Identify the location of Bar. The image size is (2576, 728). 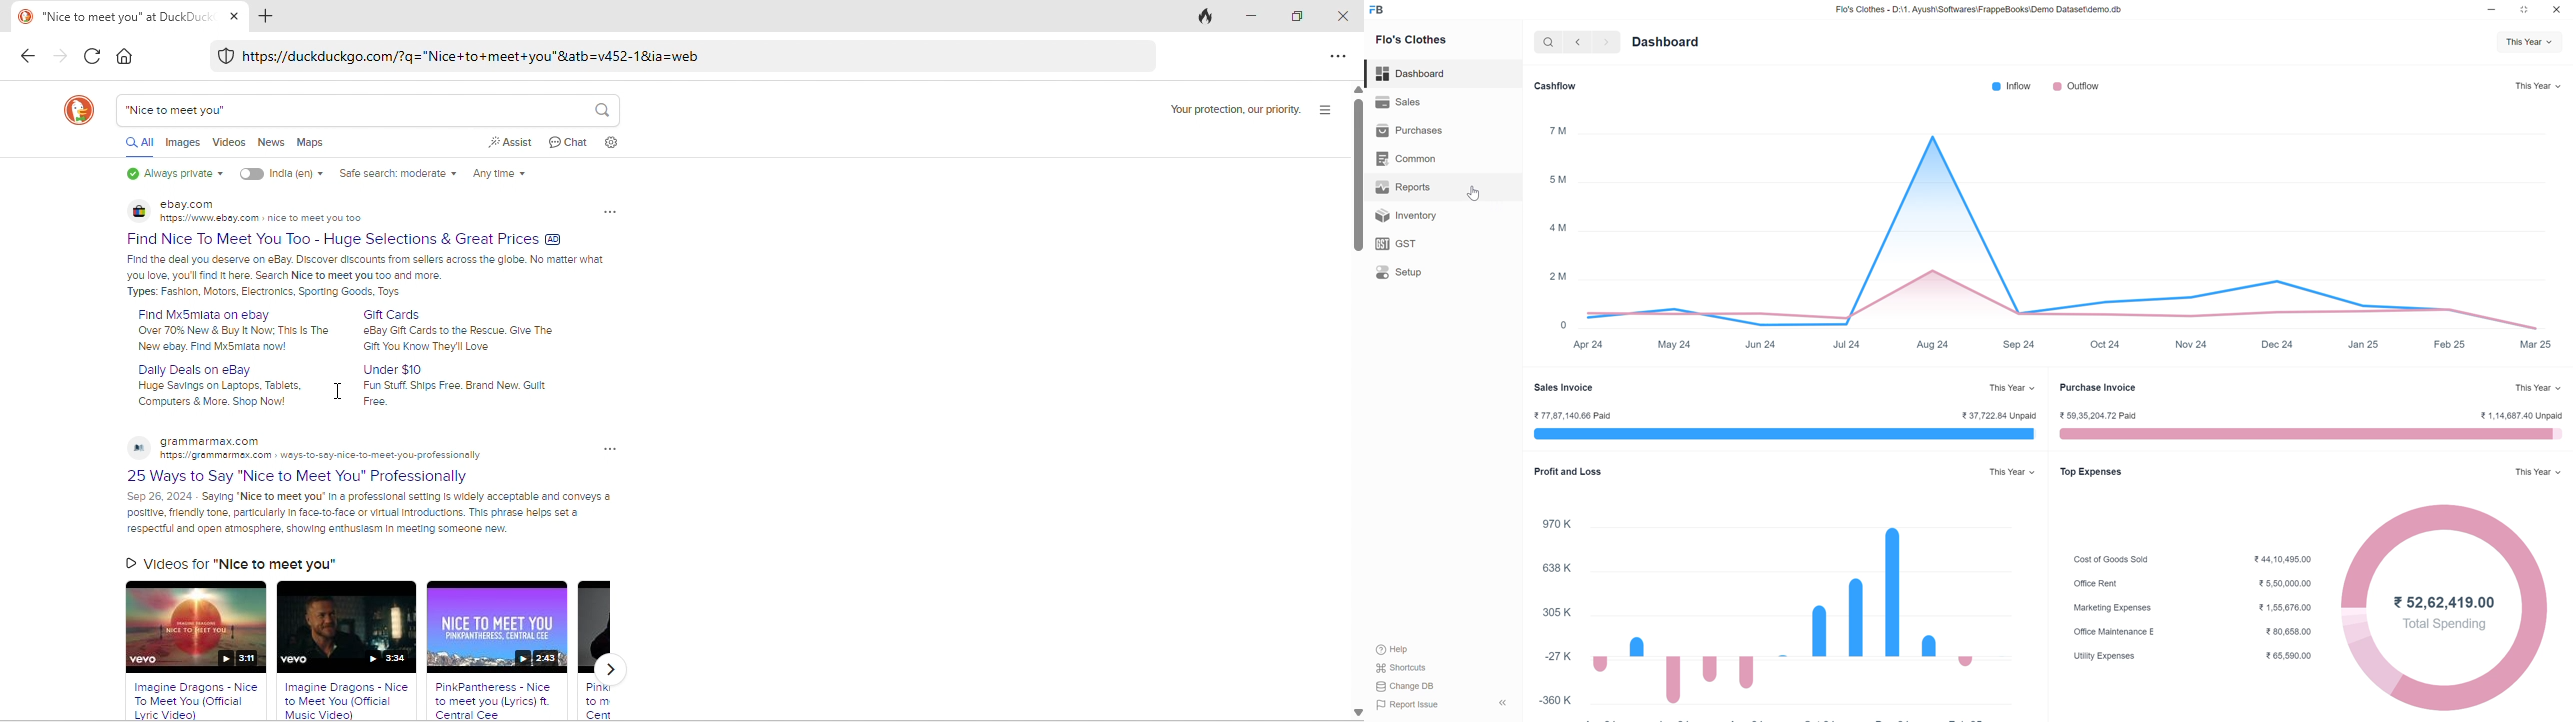
(1783, 434).